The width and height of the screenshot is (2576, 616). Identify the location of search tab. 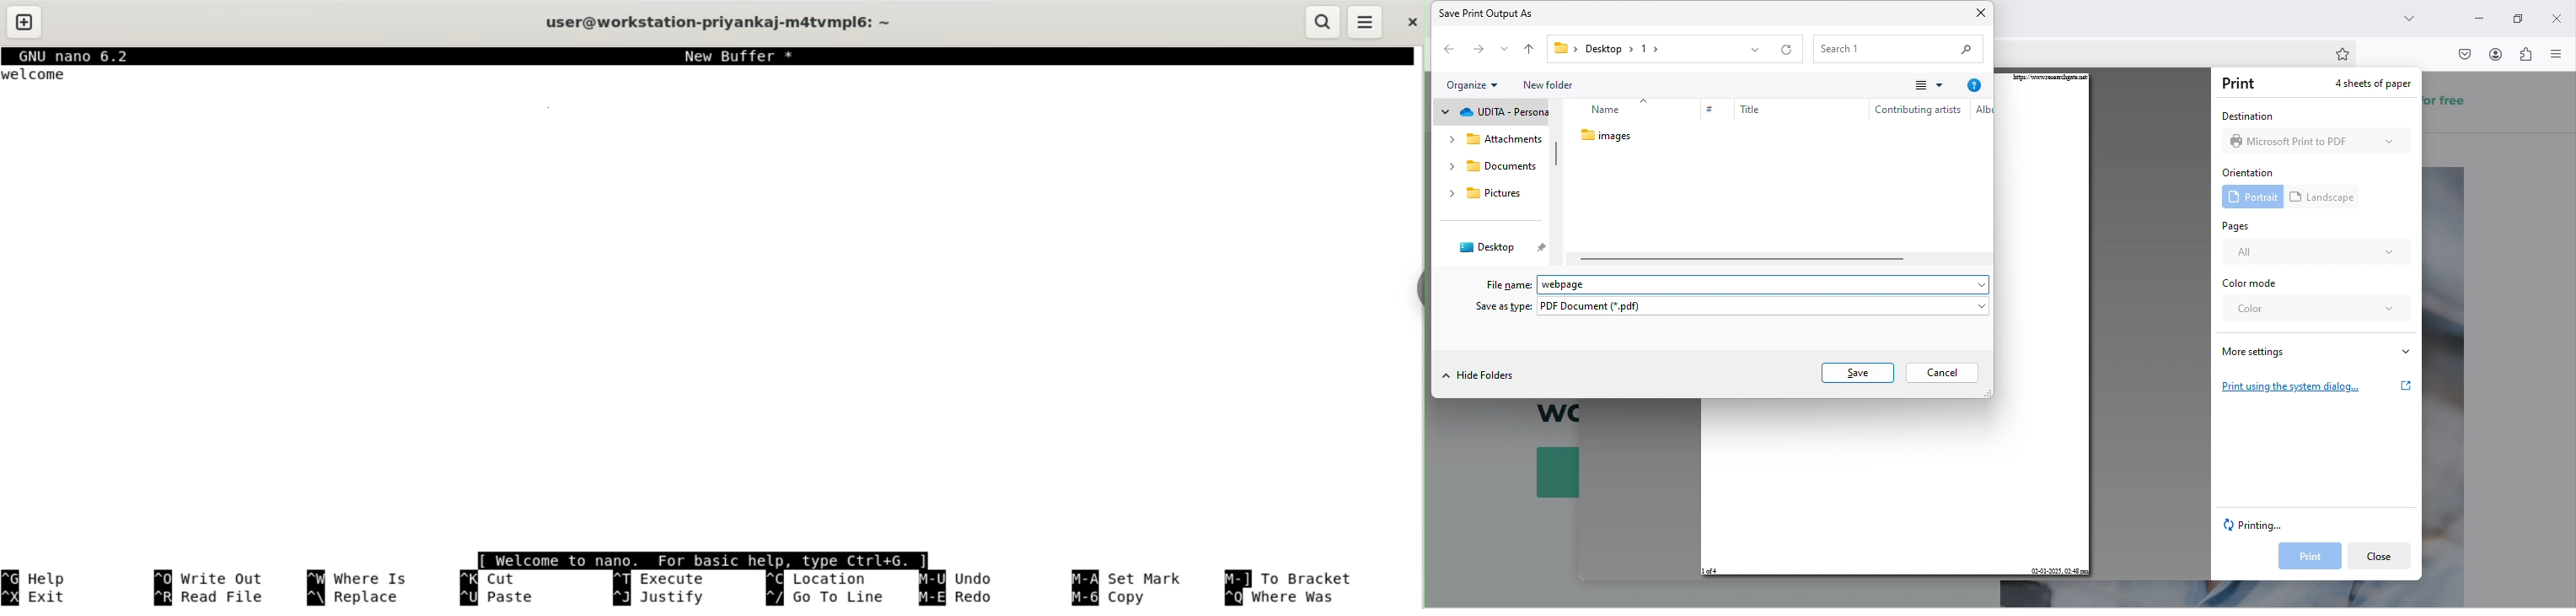
(2415, 22).